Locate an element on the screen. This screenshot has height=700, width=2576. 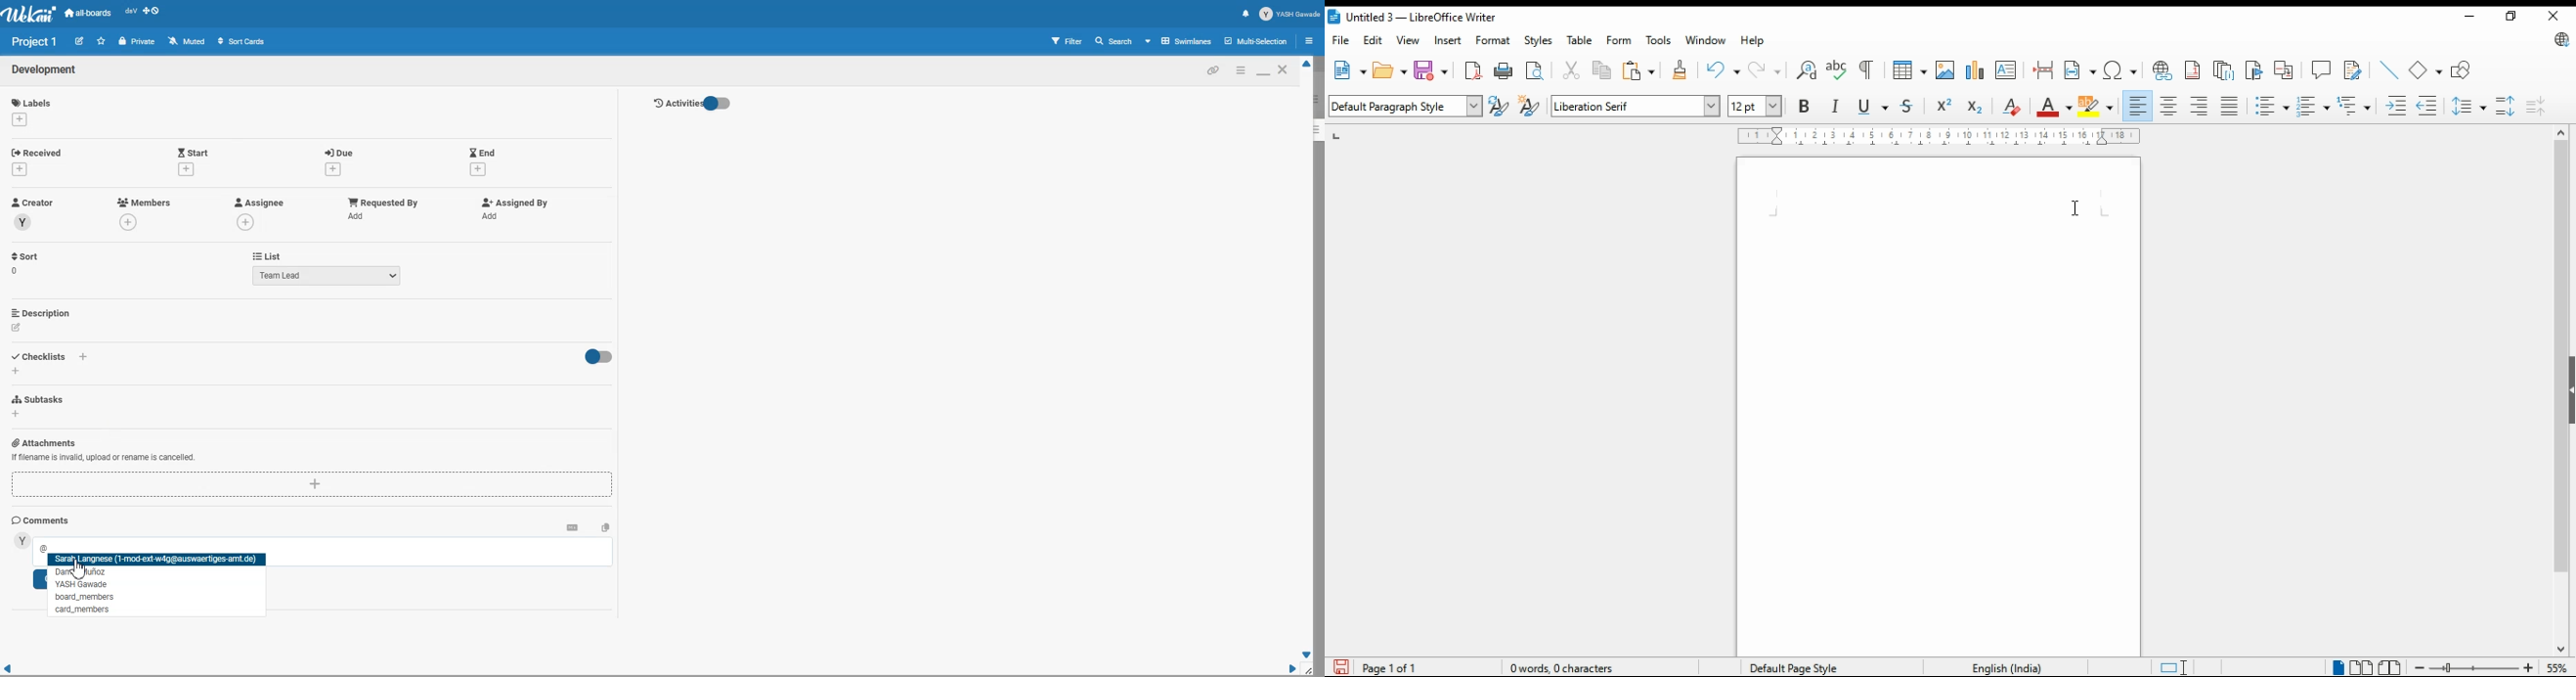
book view is located at coordinates (2390, 668).